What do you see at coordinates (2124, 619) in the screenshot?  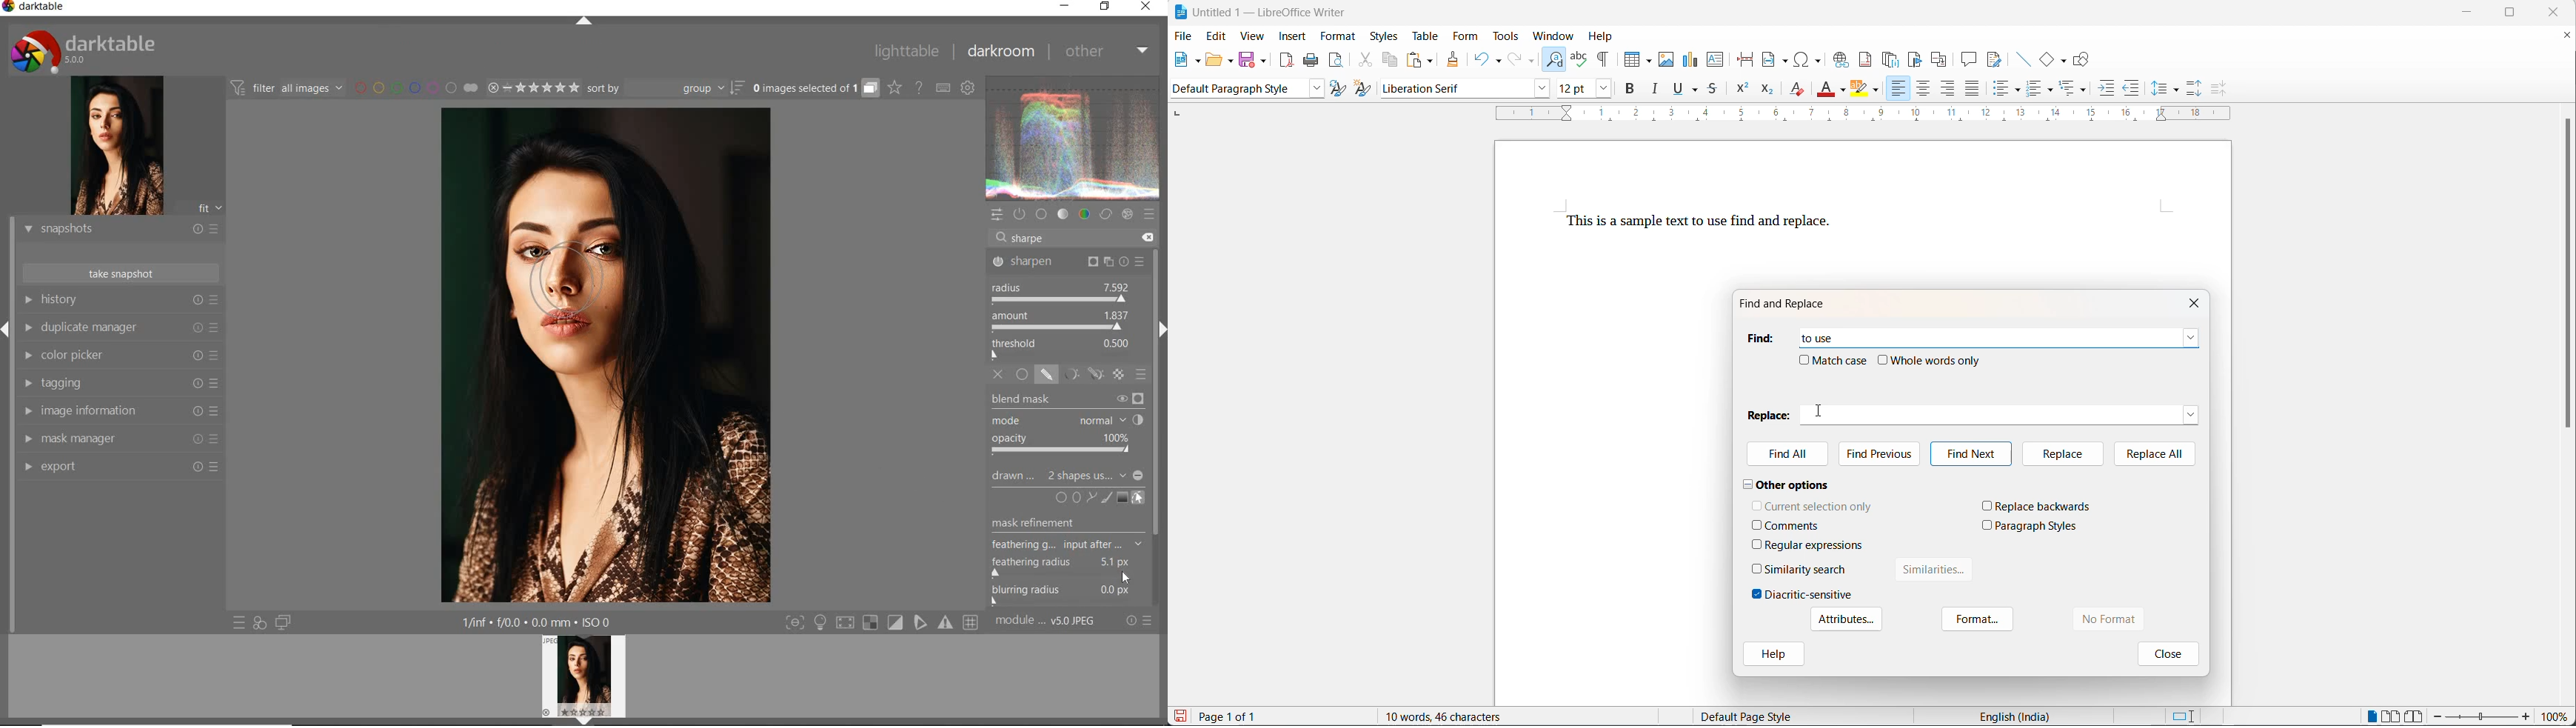 I see `no format` at bounding box center [2124, 619].